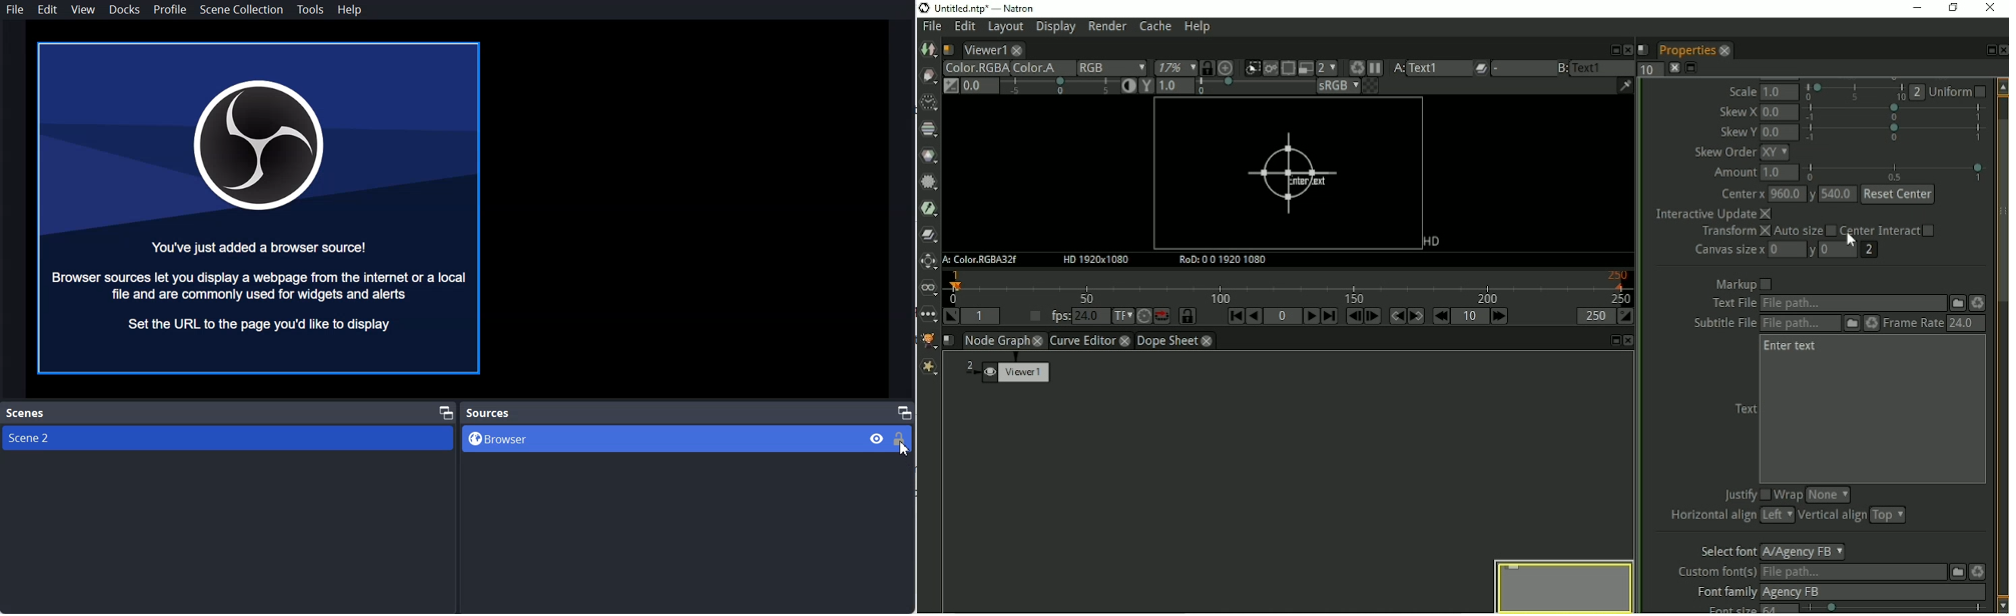 This screenshot has height=616, width=2016. I want to click on File, so click(16, 9).